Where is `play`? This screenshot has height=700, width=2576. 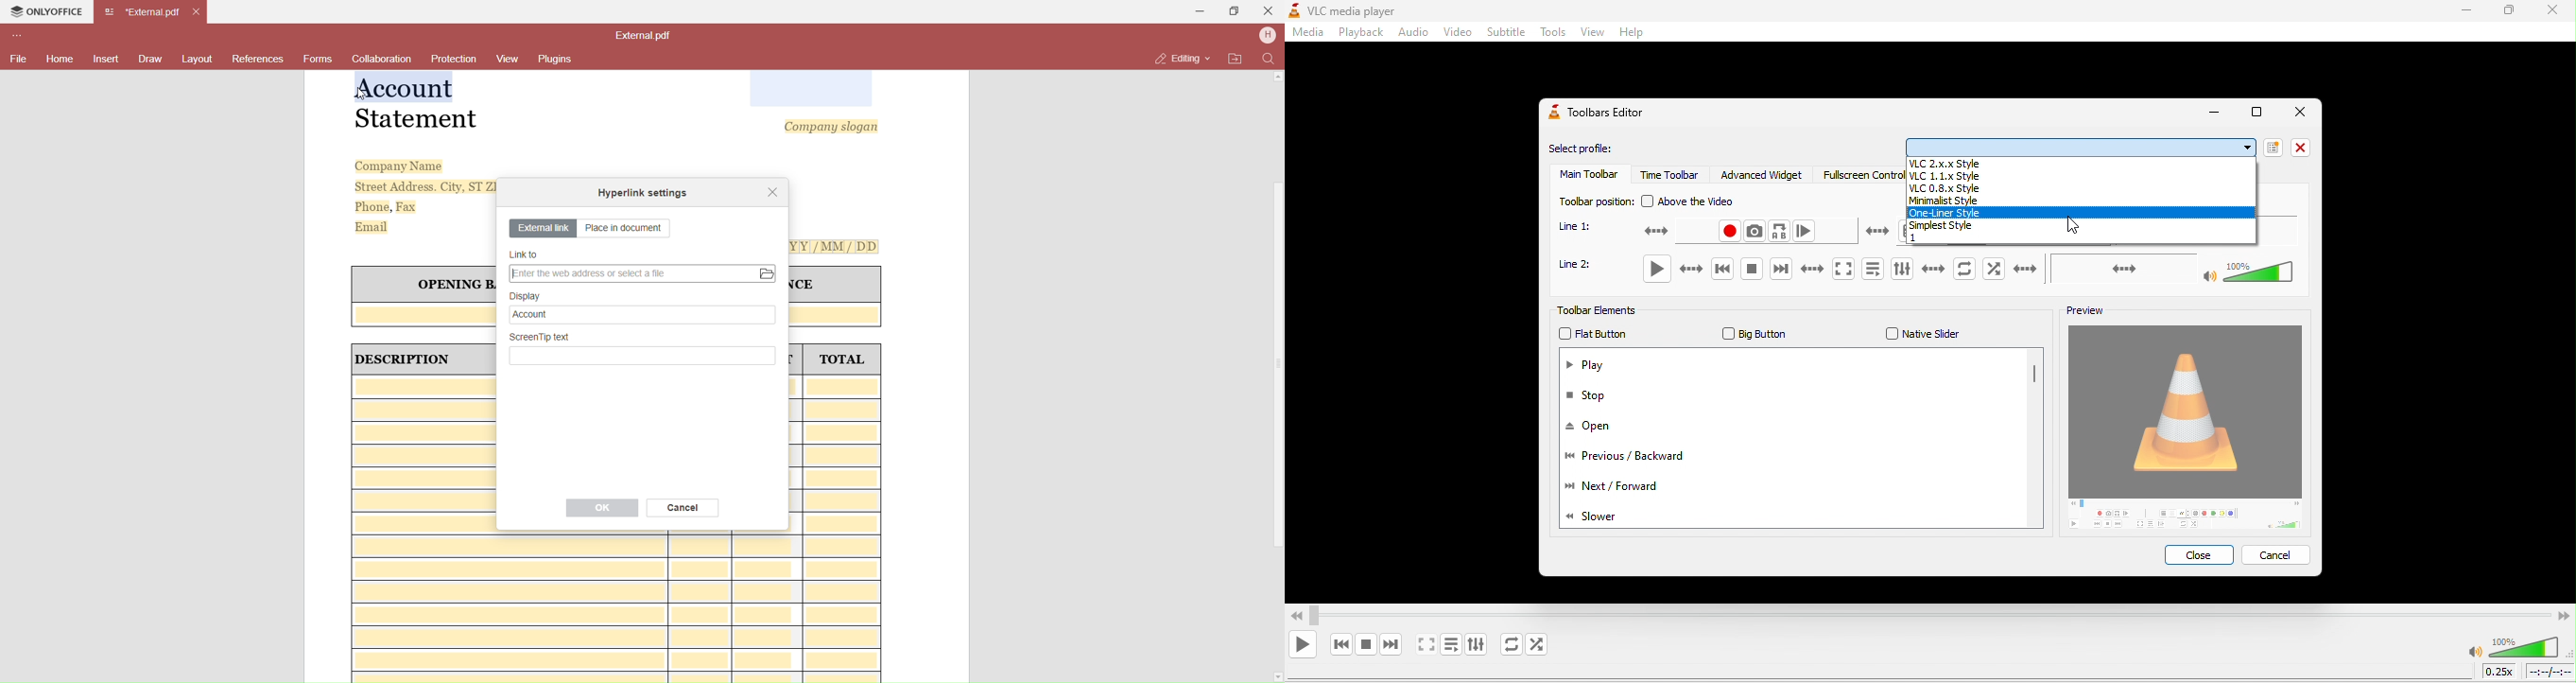
play is located at coordinates (1593, 363).